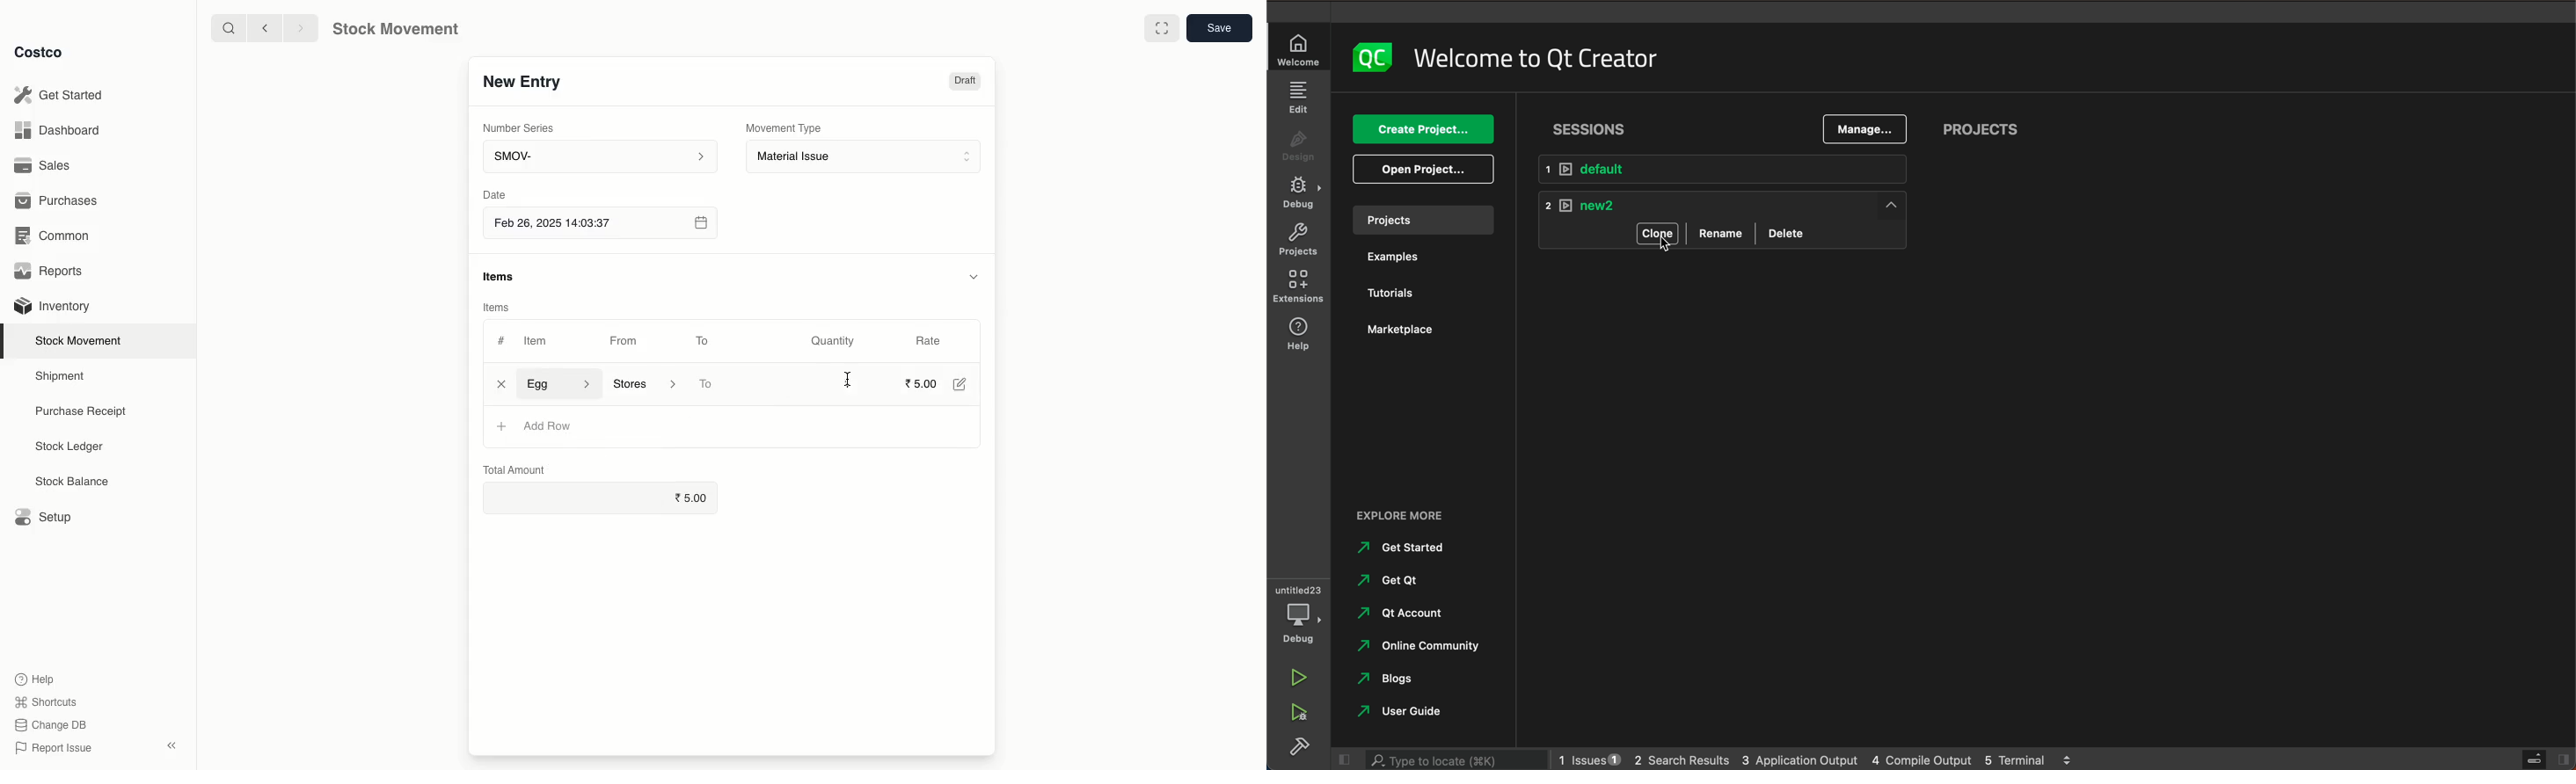 This screenshot has height=784, width=2576. I want to click on Close, so click(500, 385).